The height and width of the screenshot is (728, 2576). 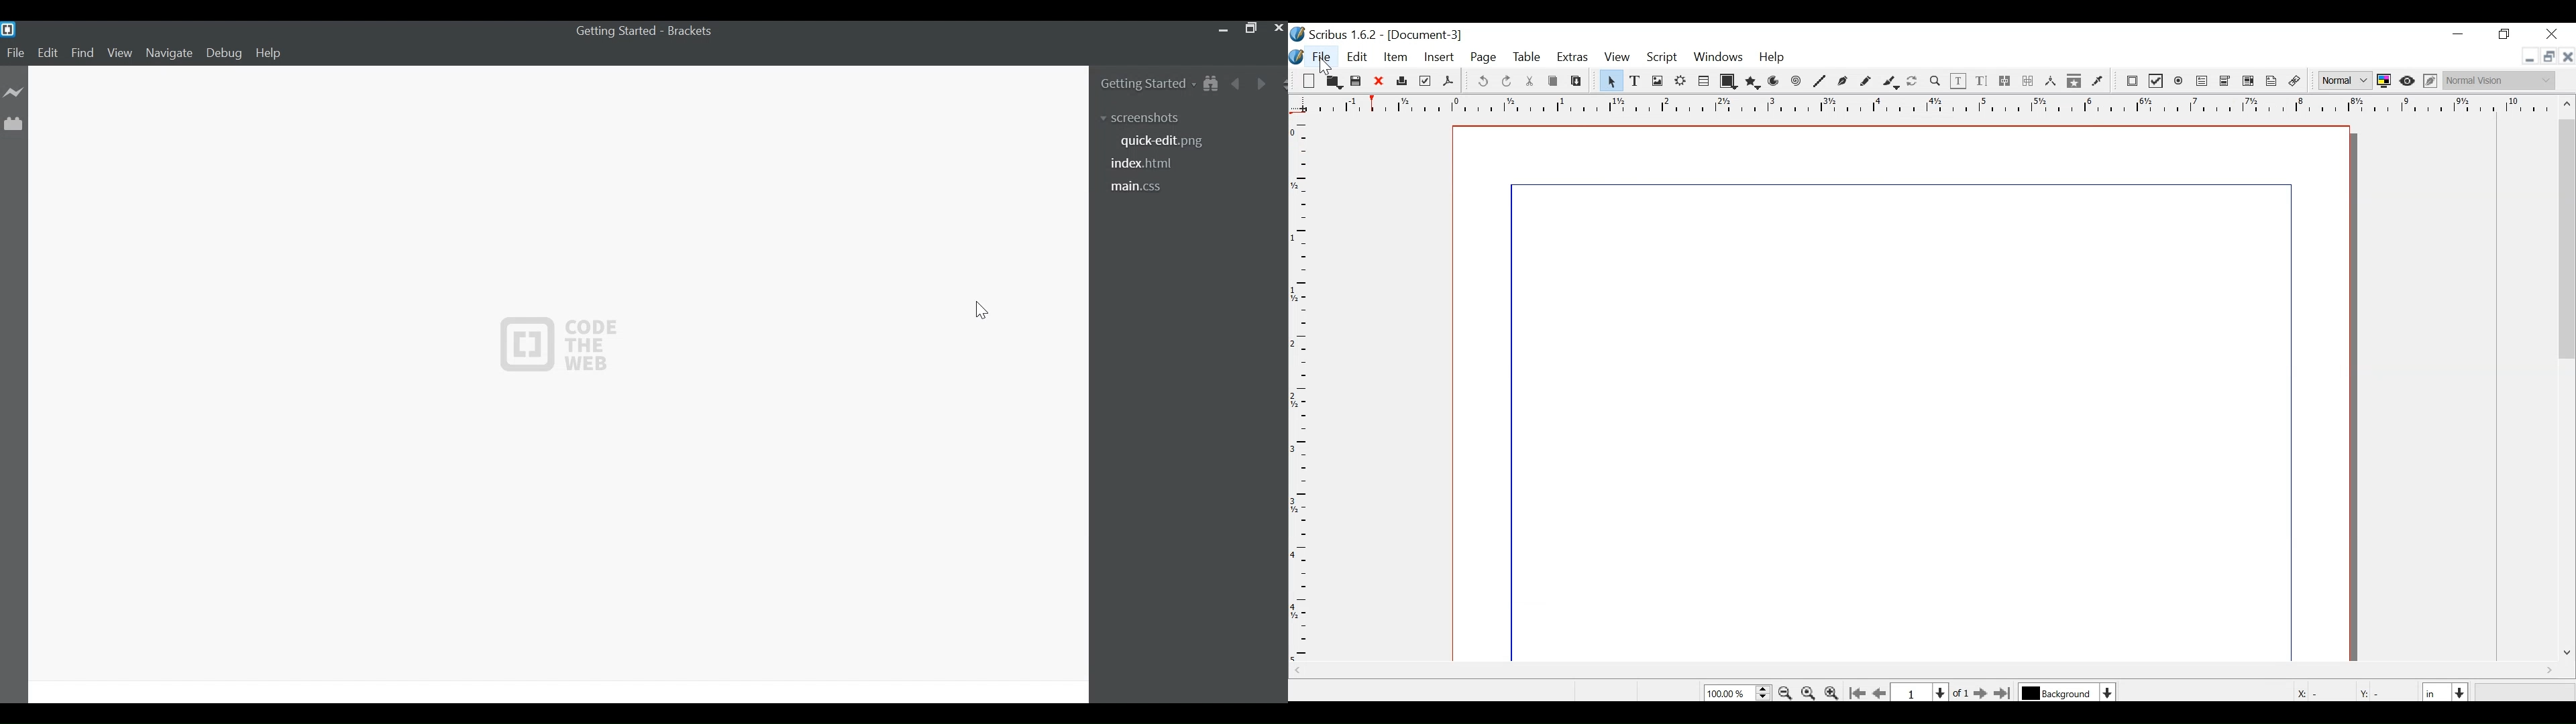 What do you see at coordinates (2006, 82) in the screenshot?
I see `link Text frames` at bounding box center [2006, 82].